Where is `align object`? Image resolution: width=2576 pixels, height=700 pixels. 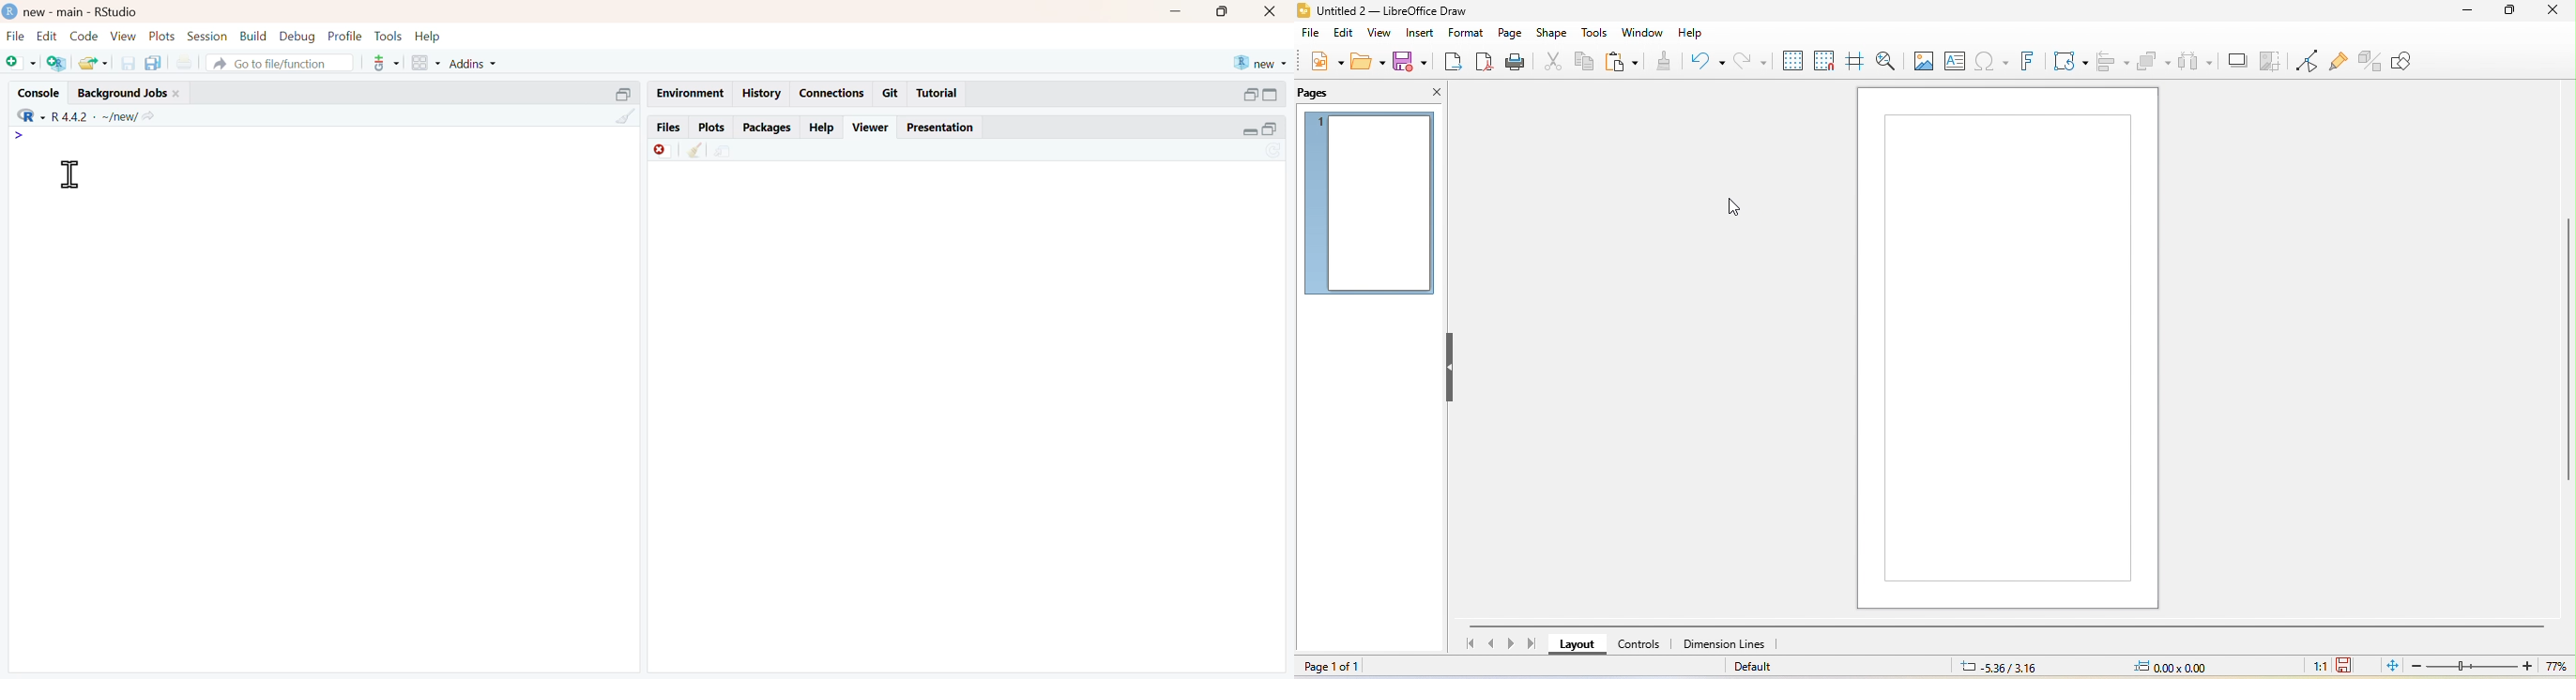 align object is located at coordinates (2116, 61).